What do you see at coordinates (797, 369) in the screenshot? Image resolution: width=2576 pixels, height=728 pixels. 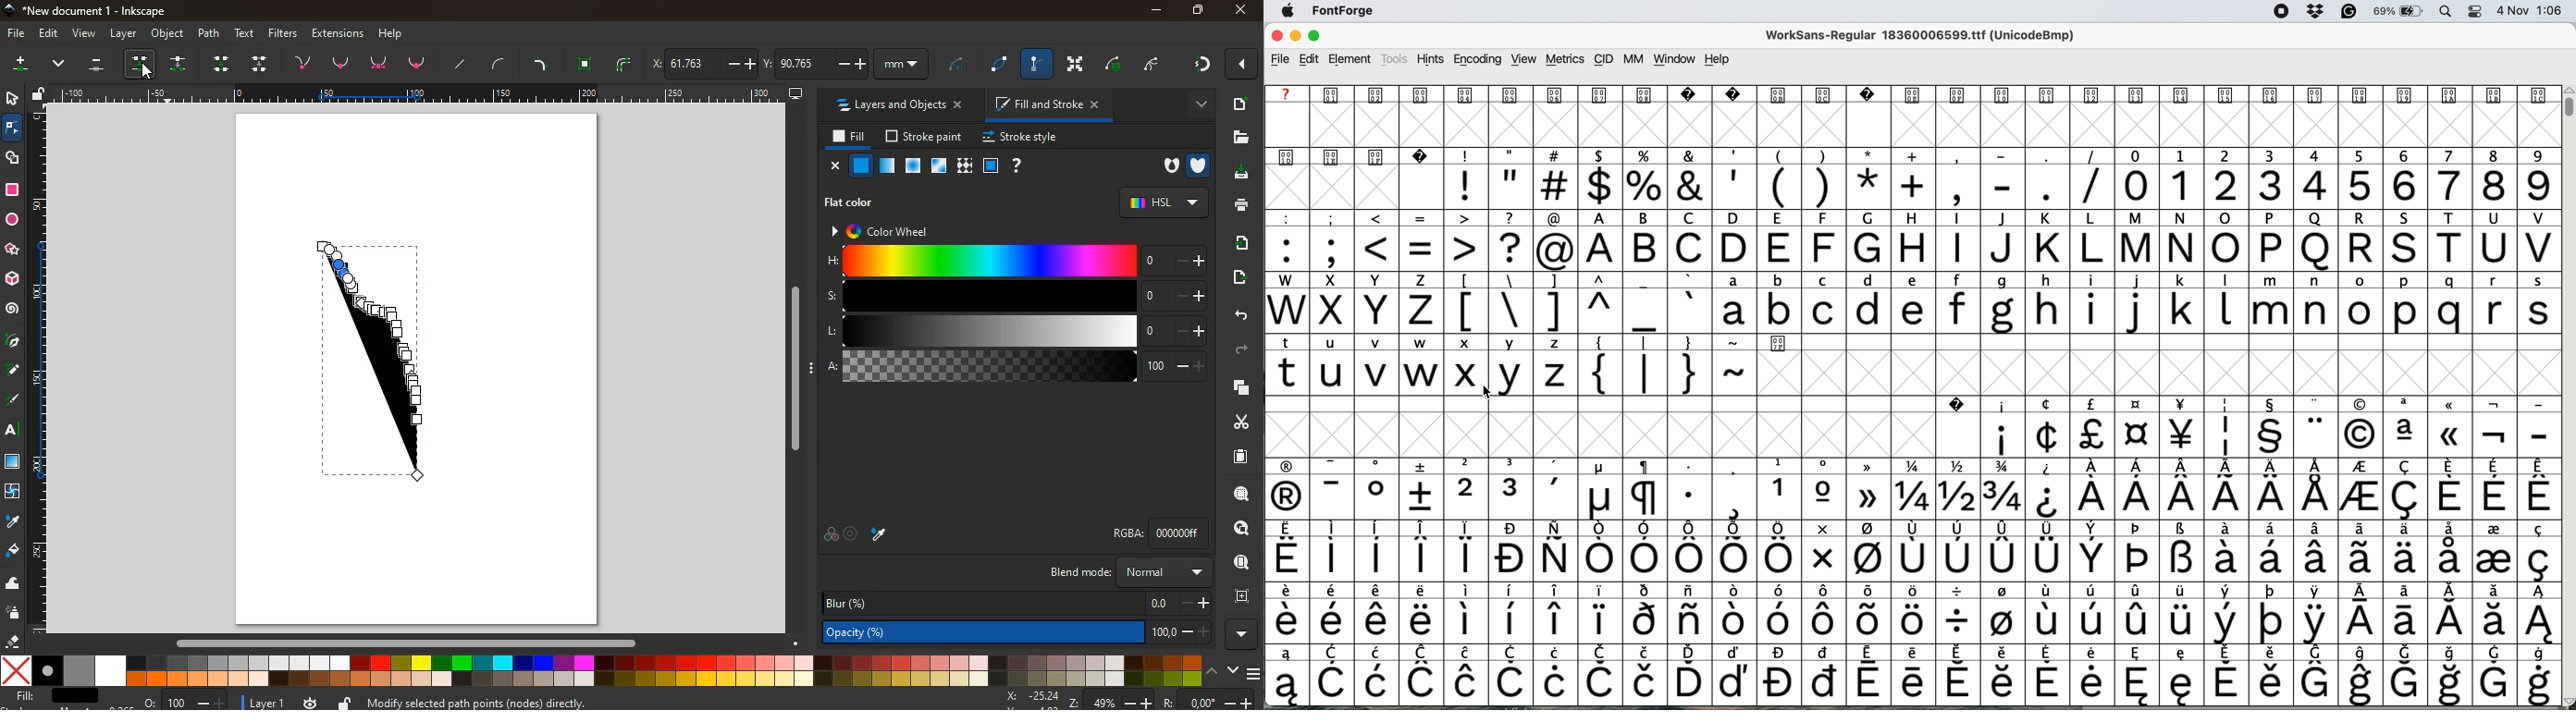 I see `Vertical slider` at bounding box center [797, 369].